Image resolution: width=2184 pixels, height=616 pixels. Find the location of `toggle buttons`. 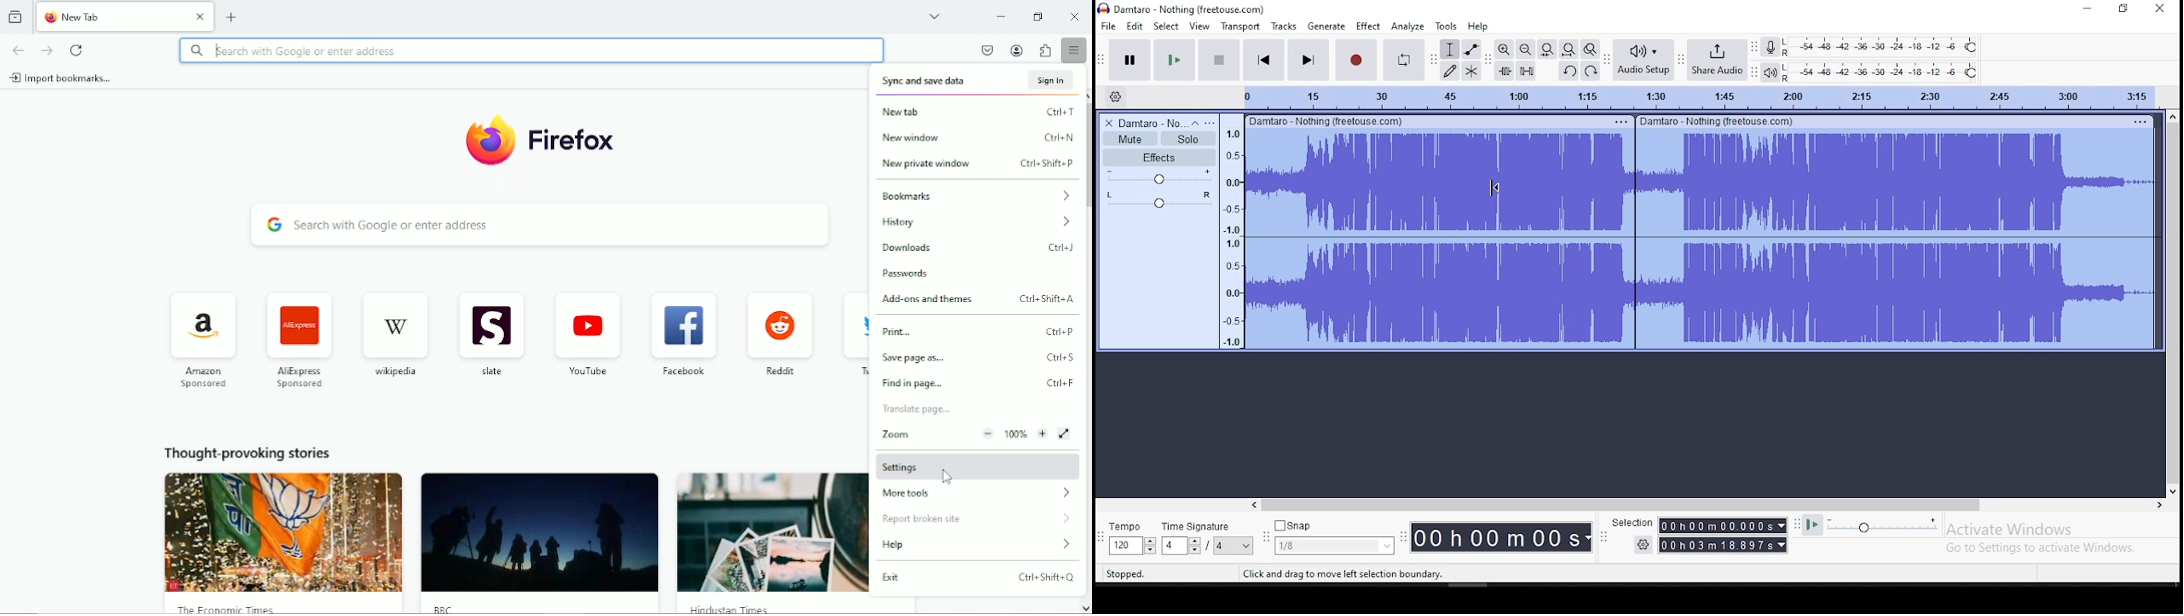

toggle buttons is located at coordinates (1182, 546).